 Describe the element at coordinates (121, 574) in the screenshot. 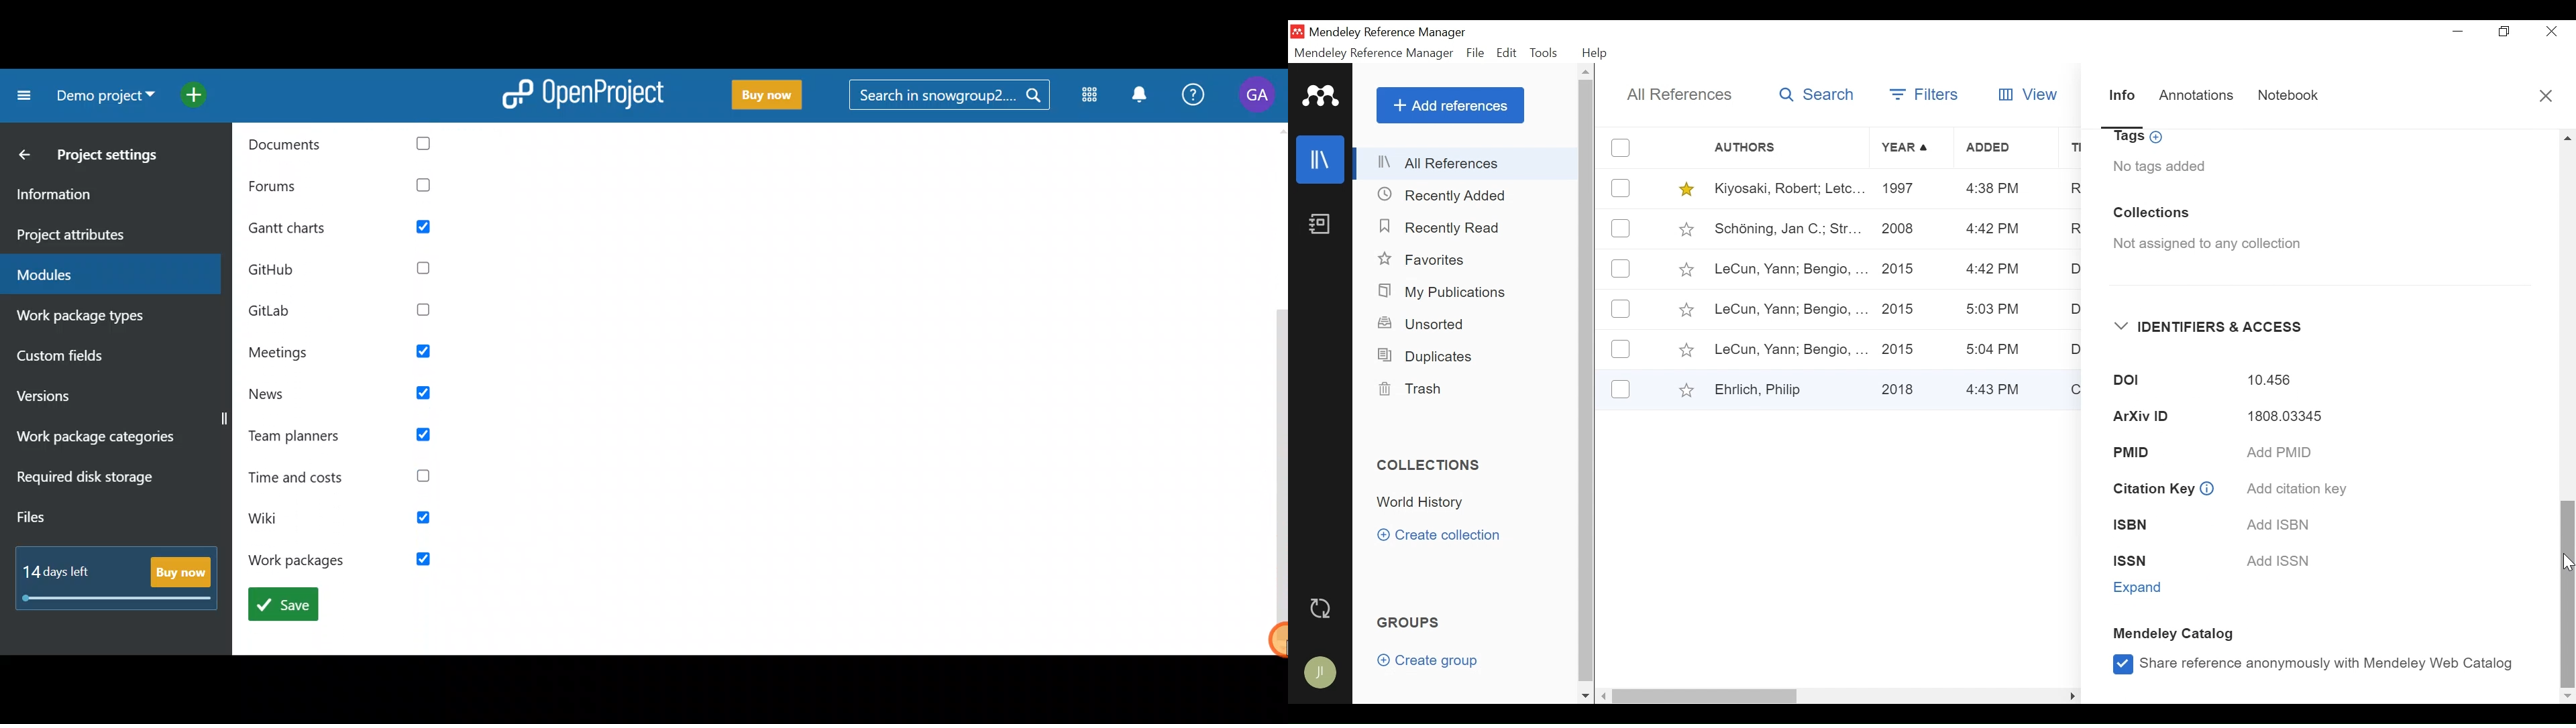

I see `Buy now` at that location.